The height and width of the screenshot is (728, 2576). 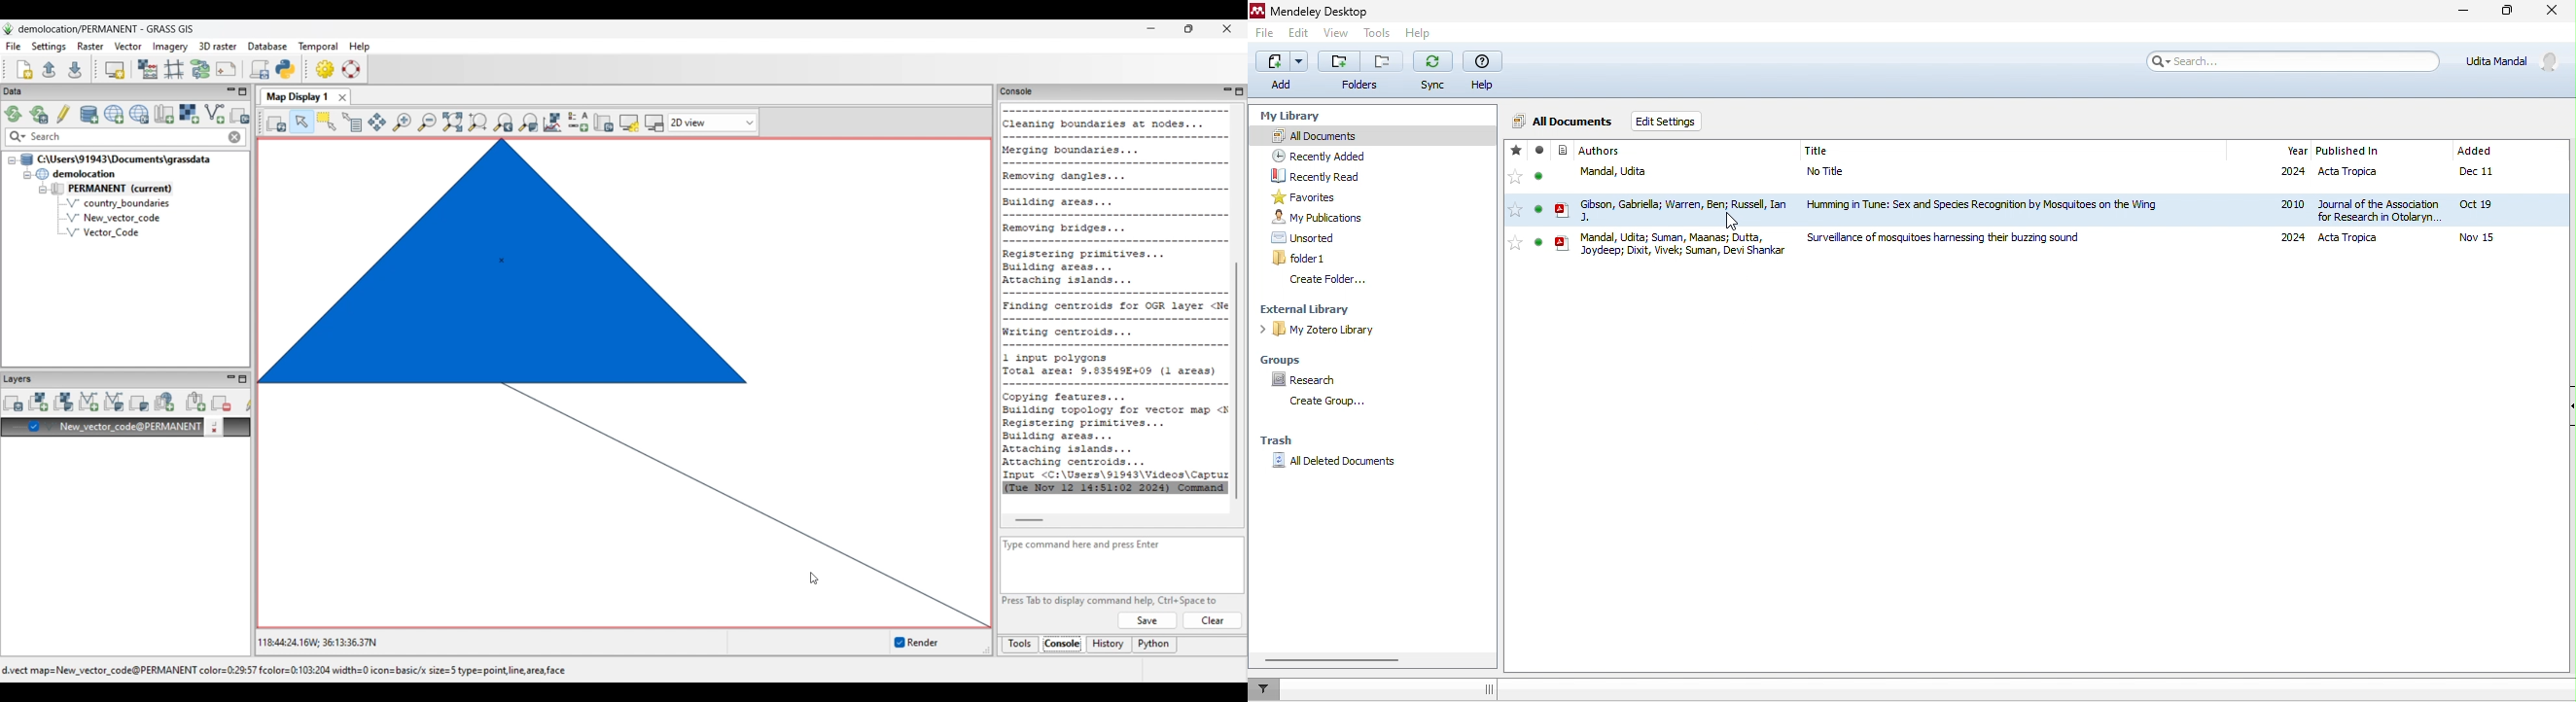 What do you see at coordinates (1674, 121) in the screenshot?
I see `edit settings` at bounding box center [1674, 121].